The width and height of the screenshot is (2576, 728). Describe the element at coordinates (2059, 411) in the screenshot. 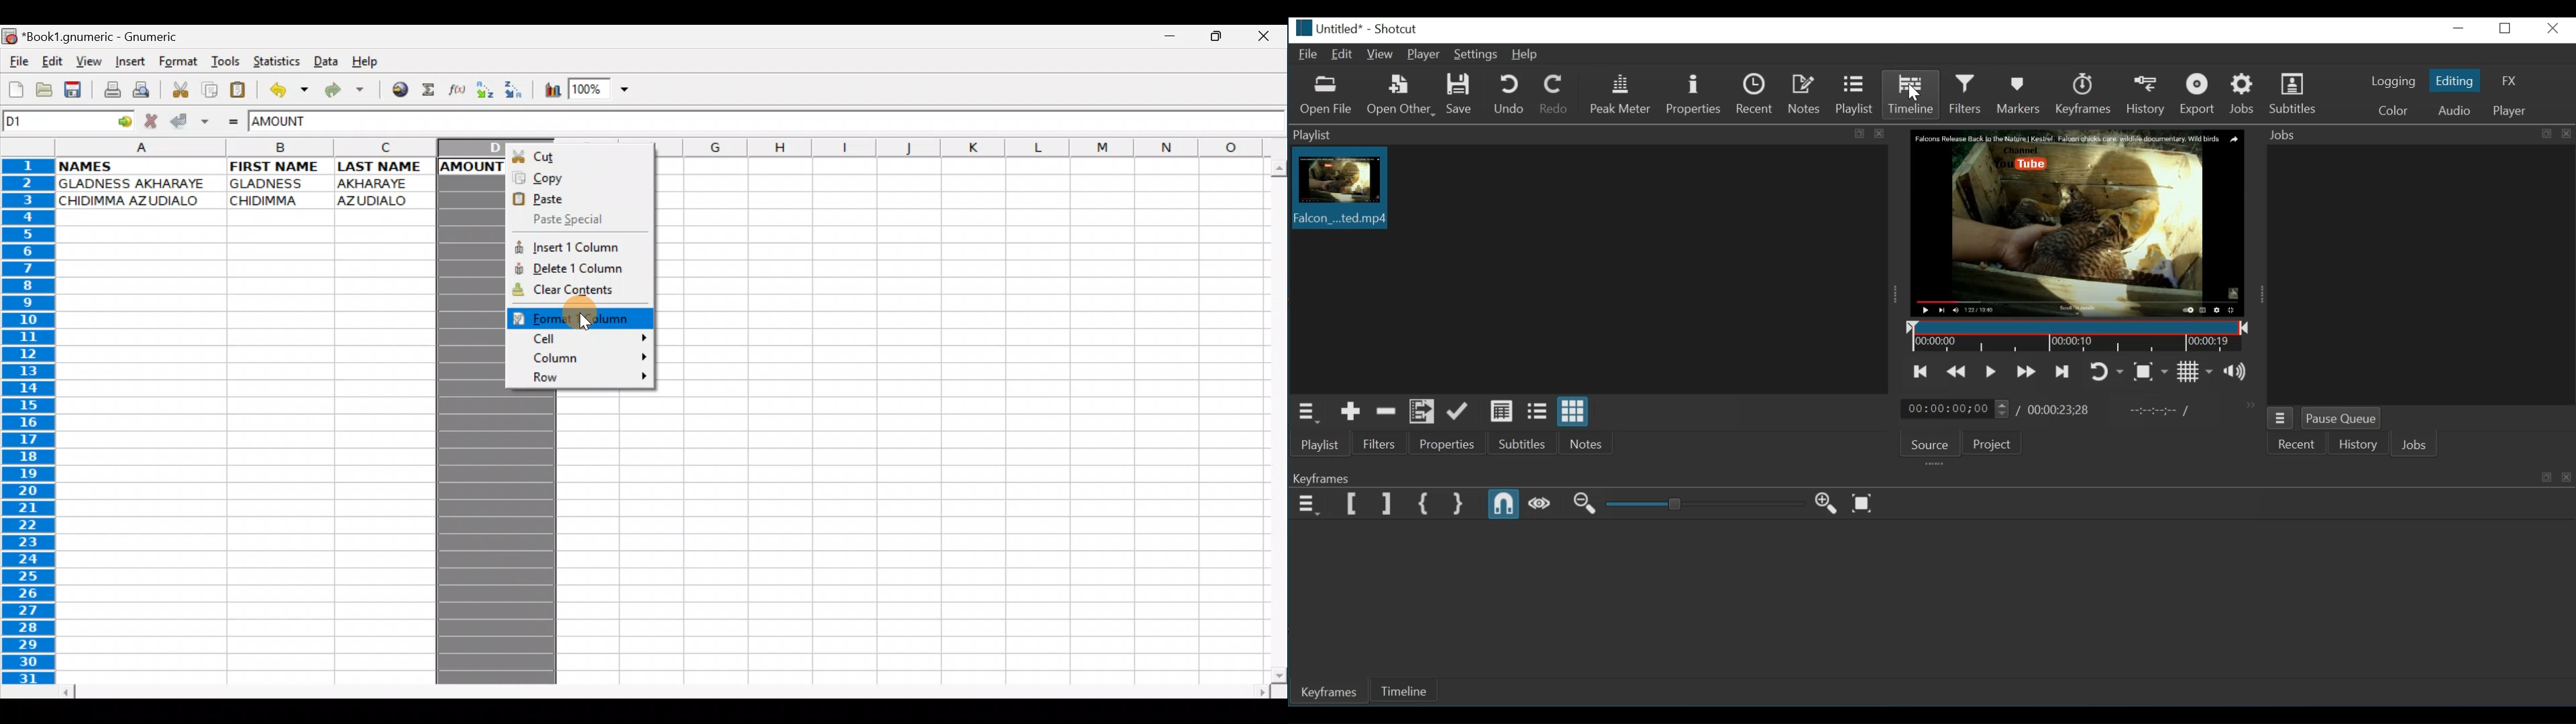

I see `Total Duration` at that location.